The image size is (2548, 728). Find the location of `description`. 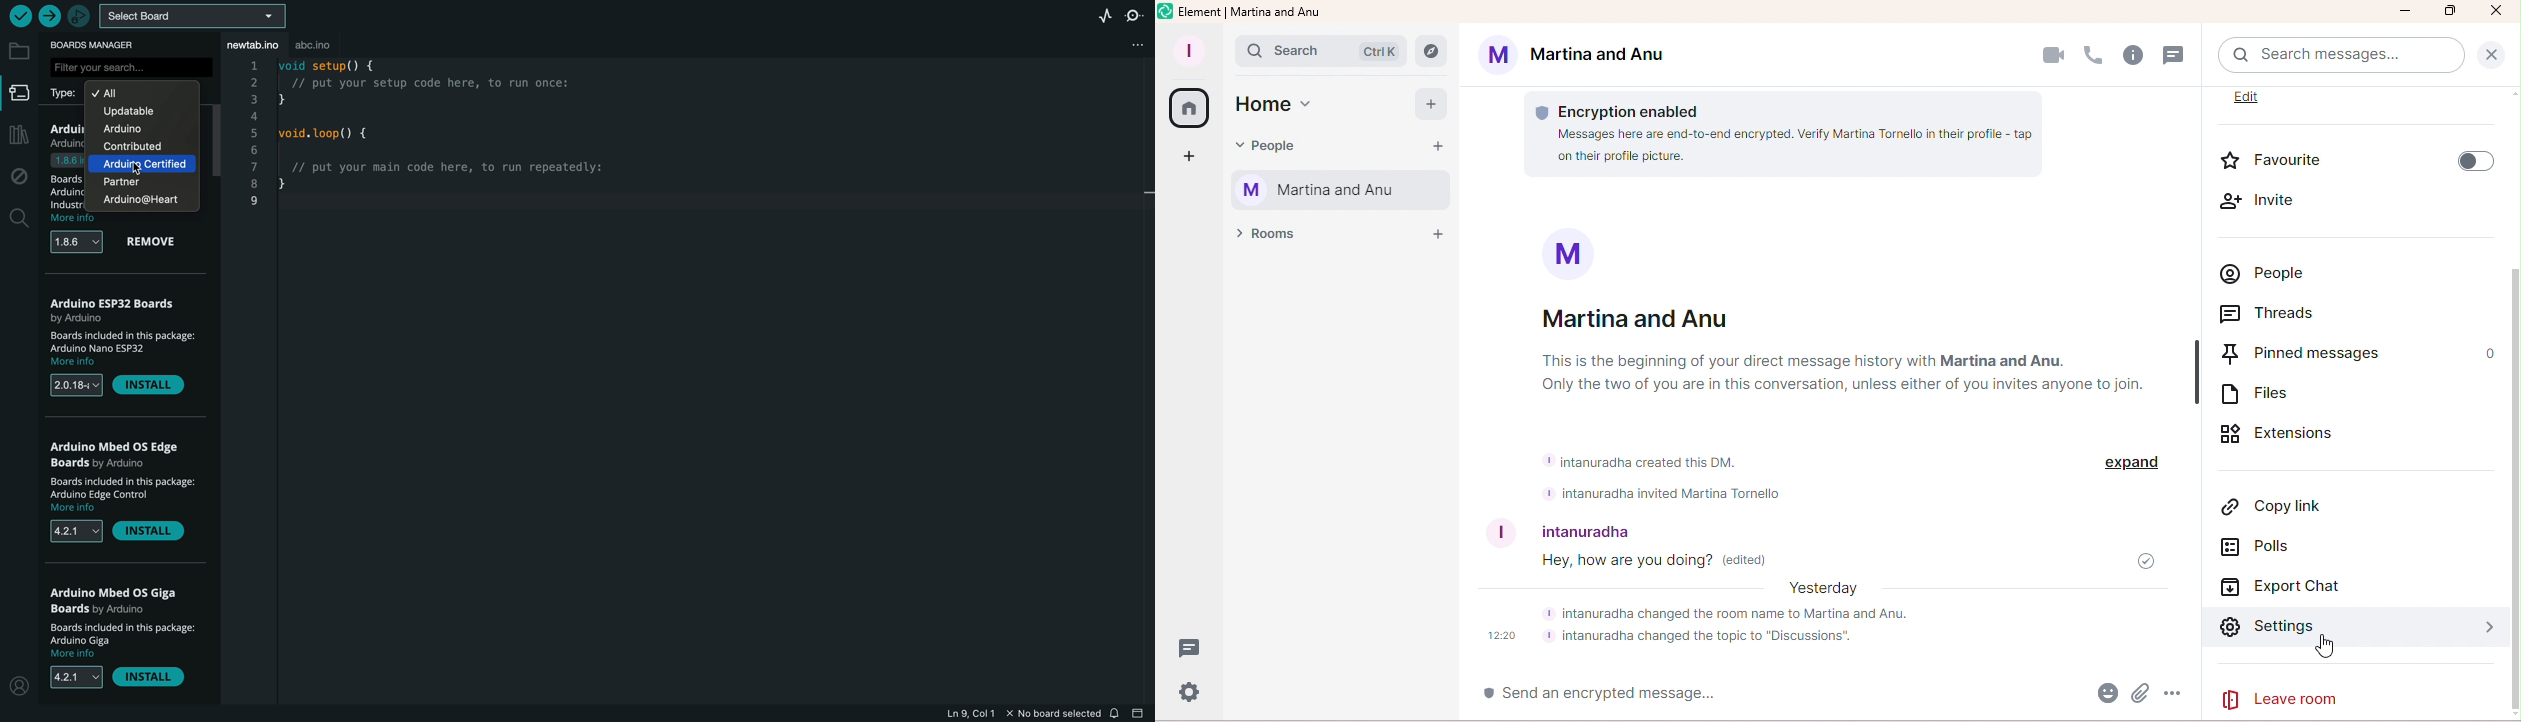

description is located at coordinates (128, 495).